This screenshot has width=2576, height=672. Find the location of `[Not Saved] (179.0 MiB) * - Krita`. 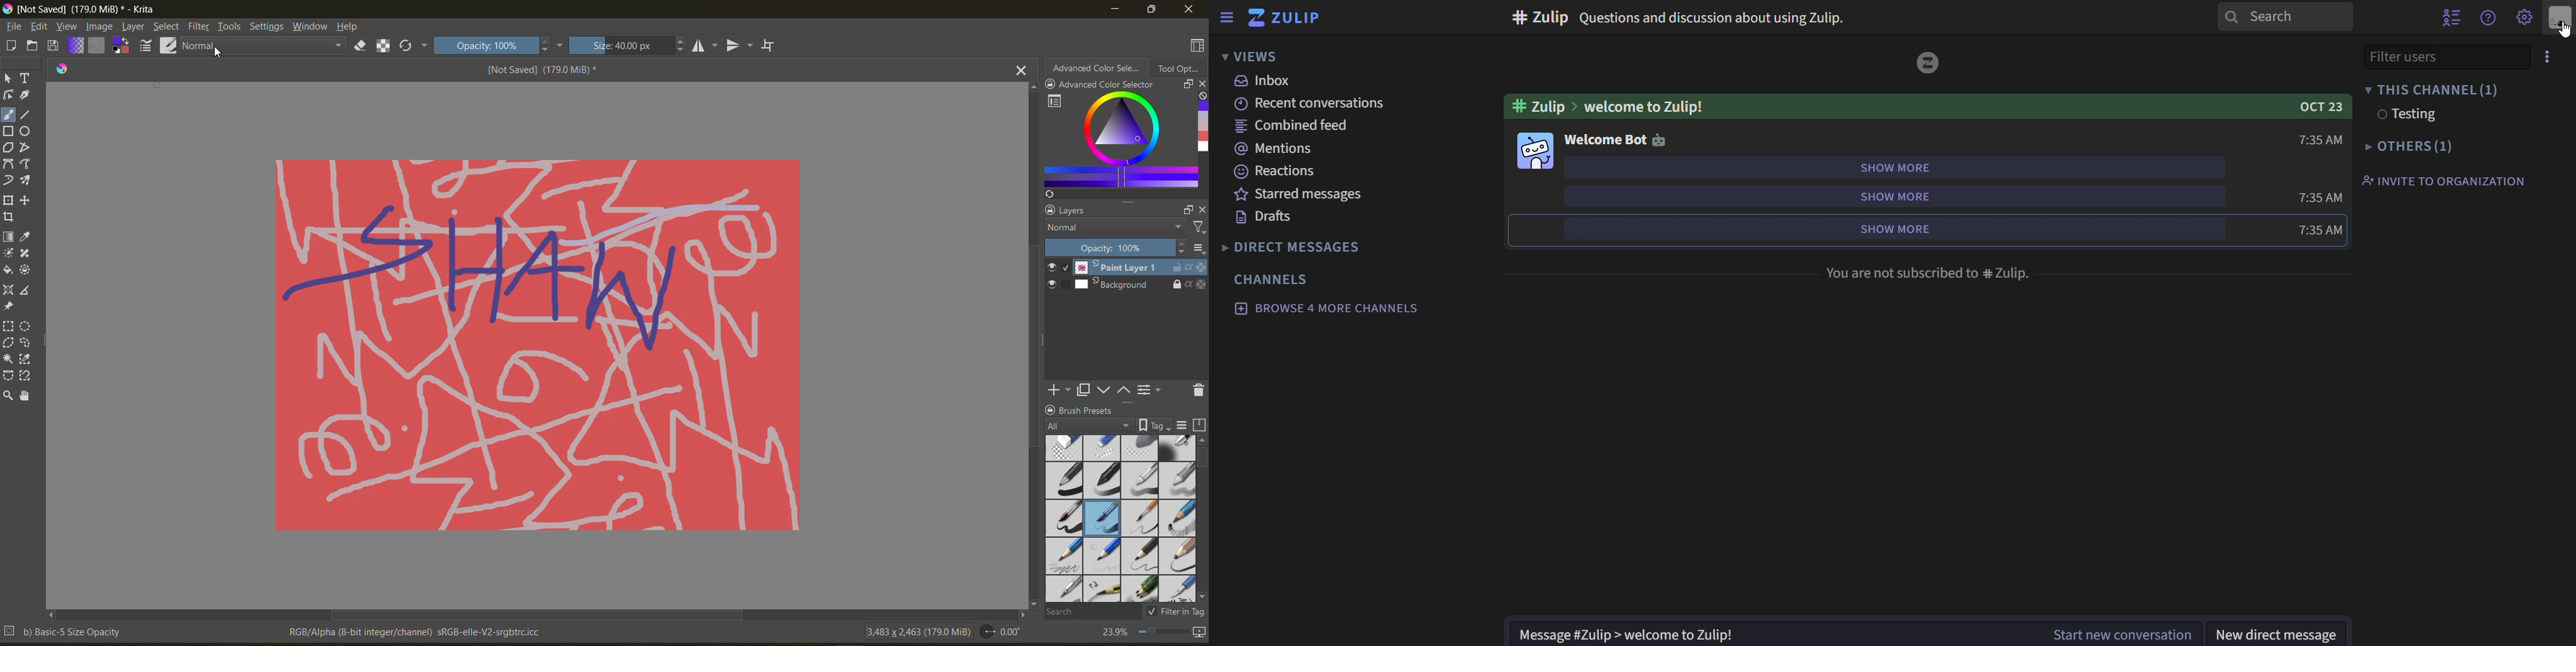

[Not Saved] (179.0 MiB) * - Krita is located at coordinates (80, 8).